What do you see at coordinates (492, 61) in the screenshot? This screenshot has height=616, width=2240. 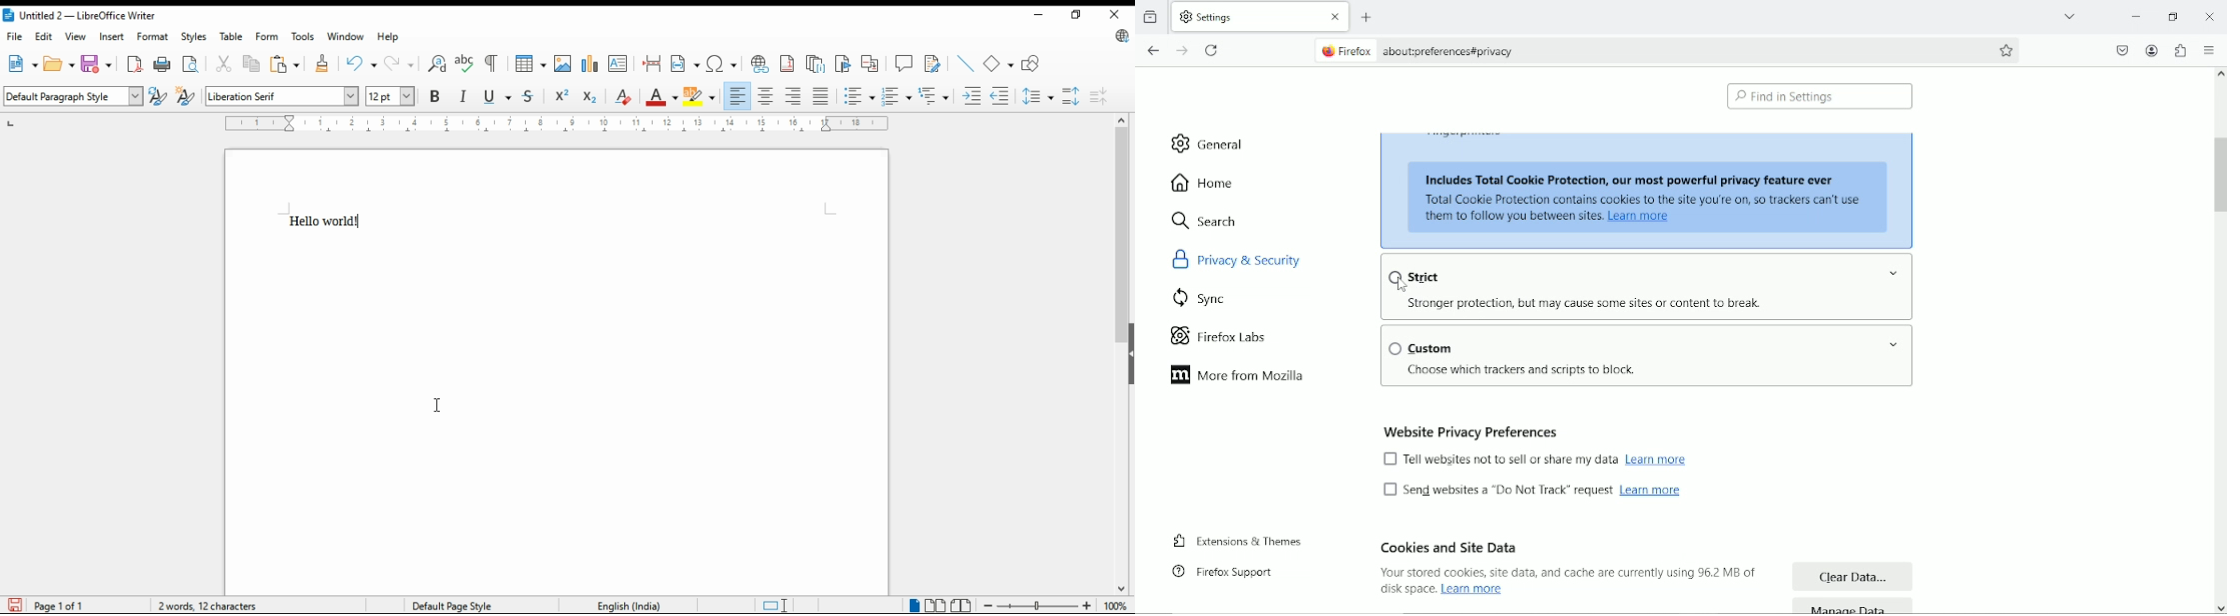 I see `toggle formatting marks` at bounding box center [492, 61].